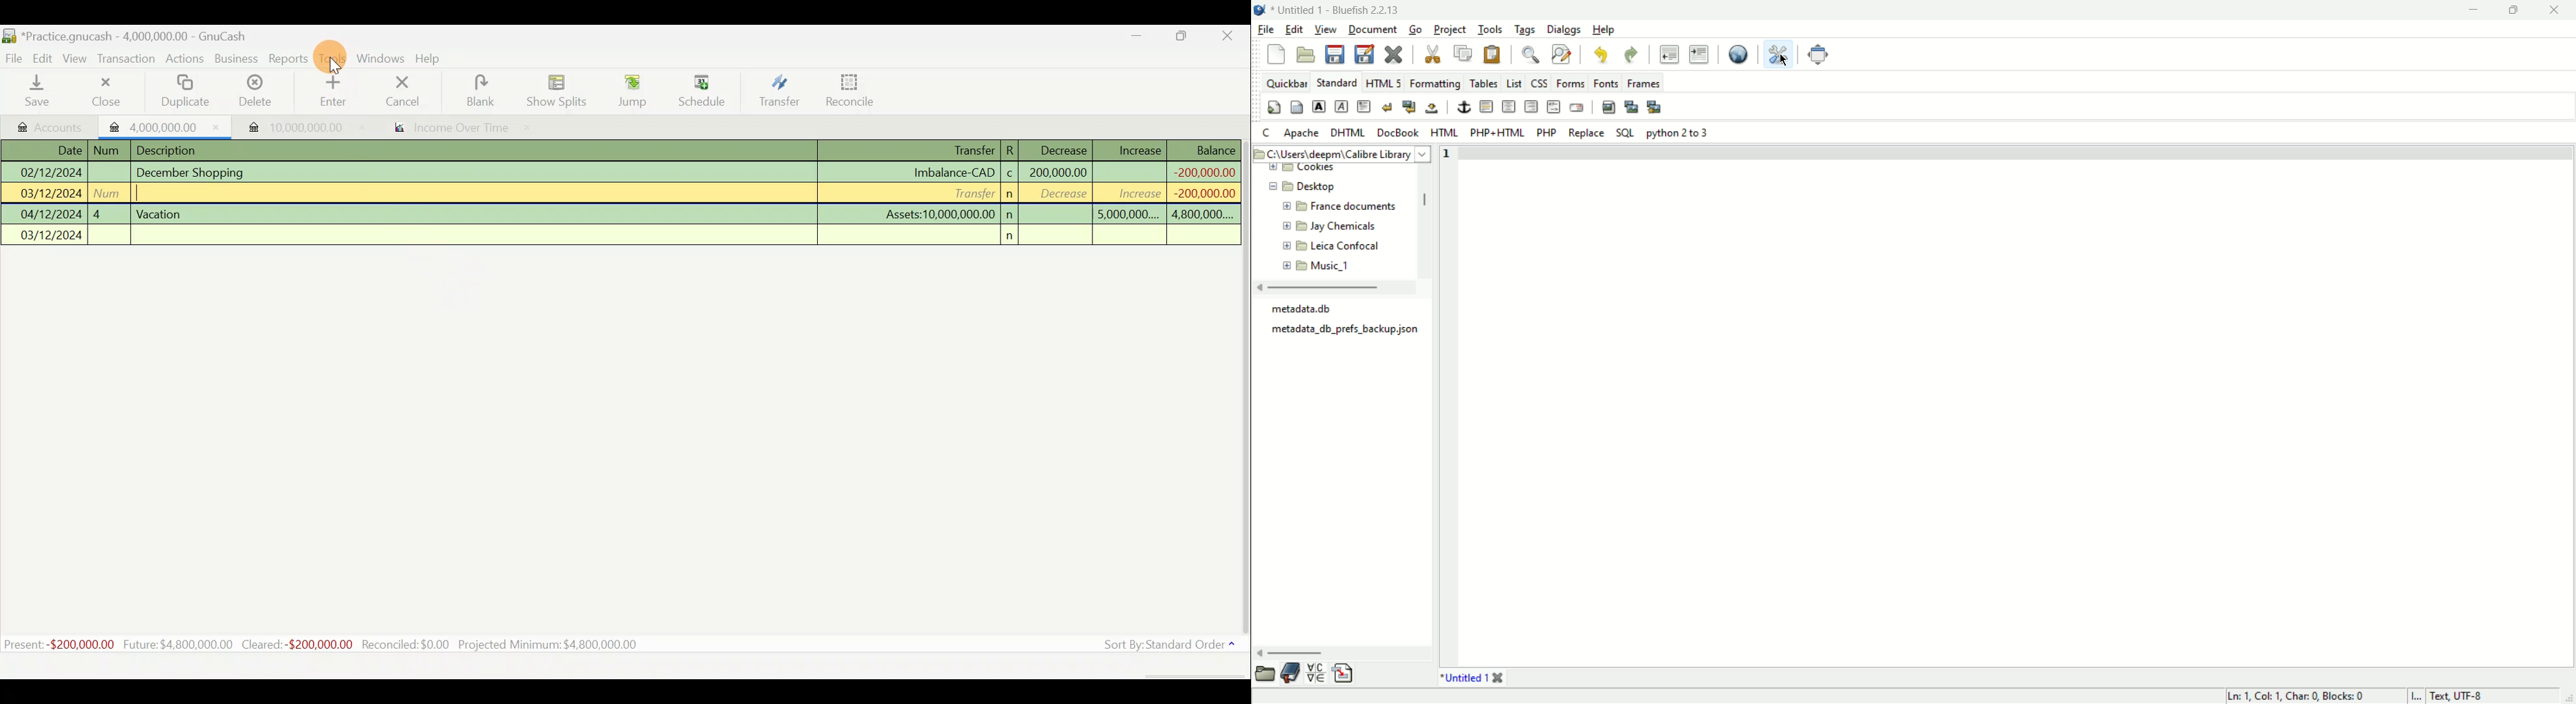  I want to click on Show splits, so click(558, 91).